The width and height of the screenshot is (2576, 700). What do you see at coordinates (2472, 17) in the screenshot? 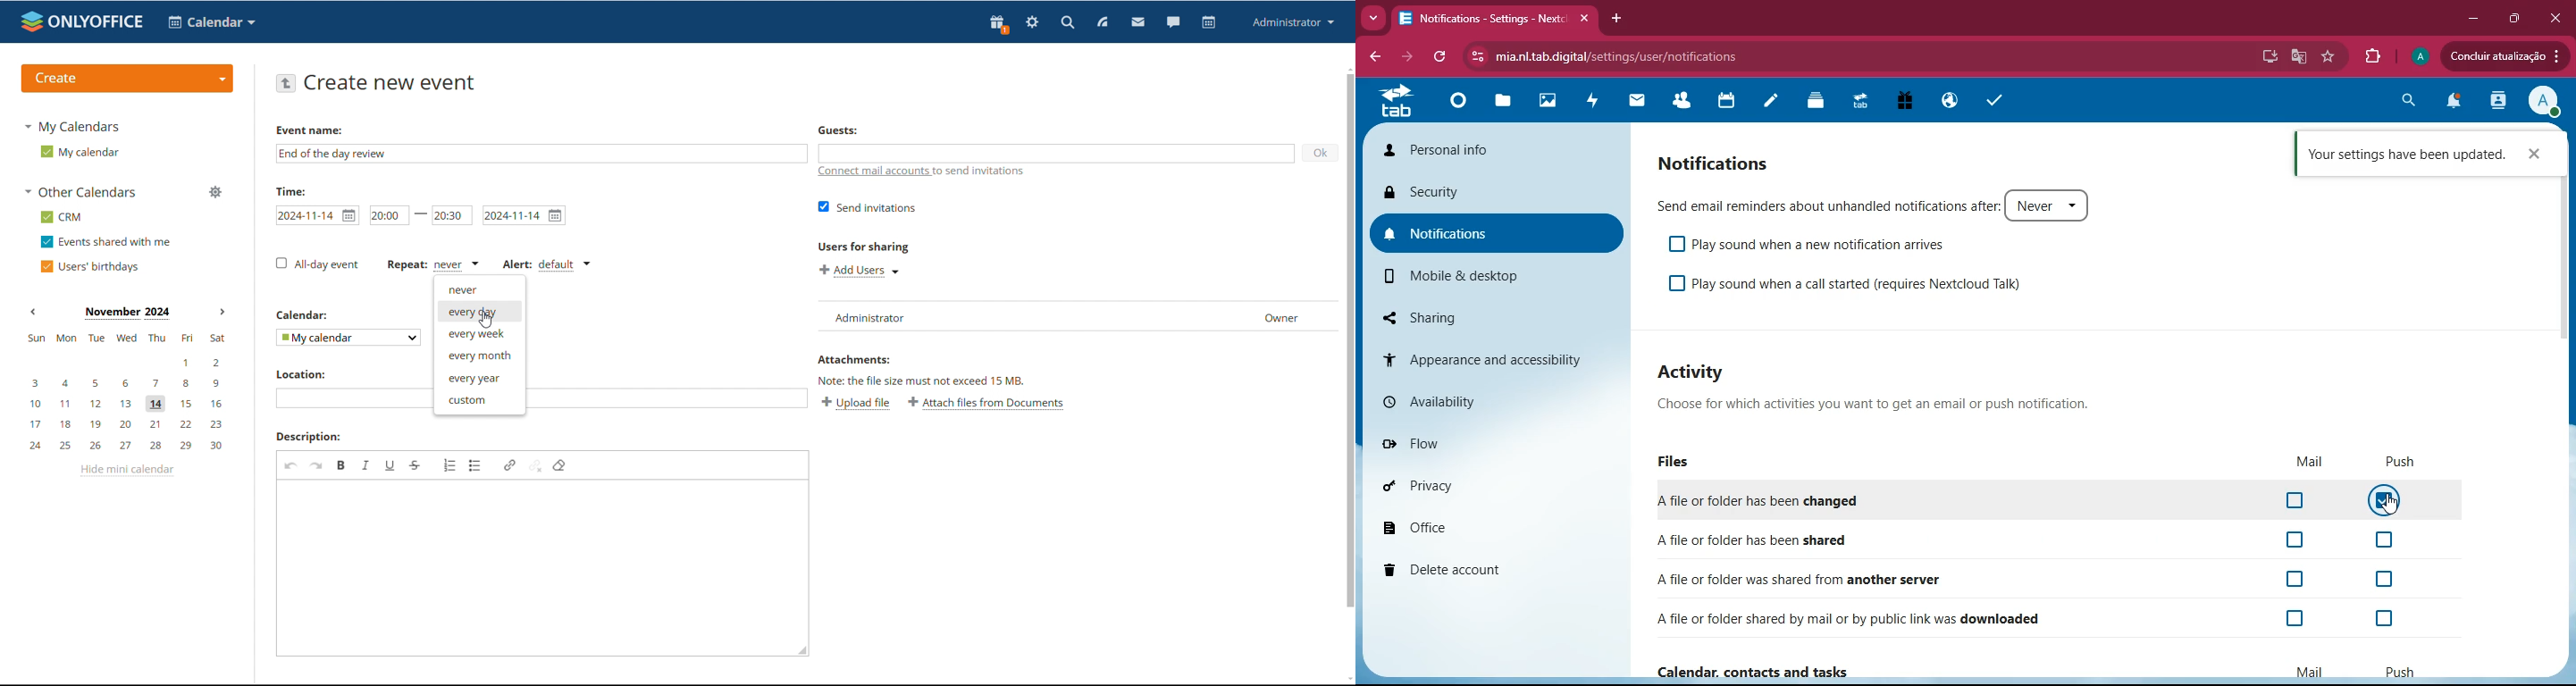
I see `minimize` at bounding box center [2472, 17].